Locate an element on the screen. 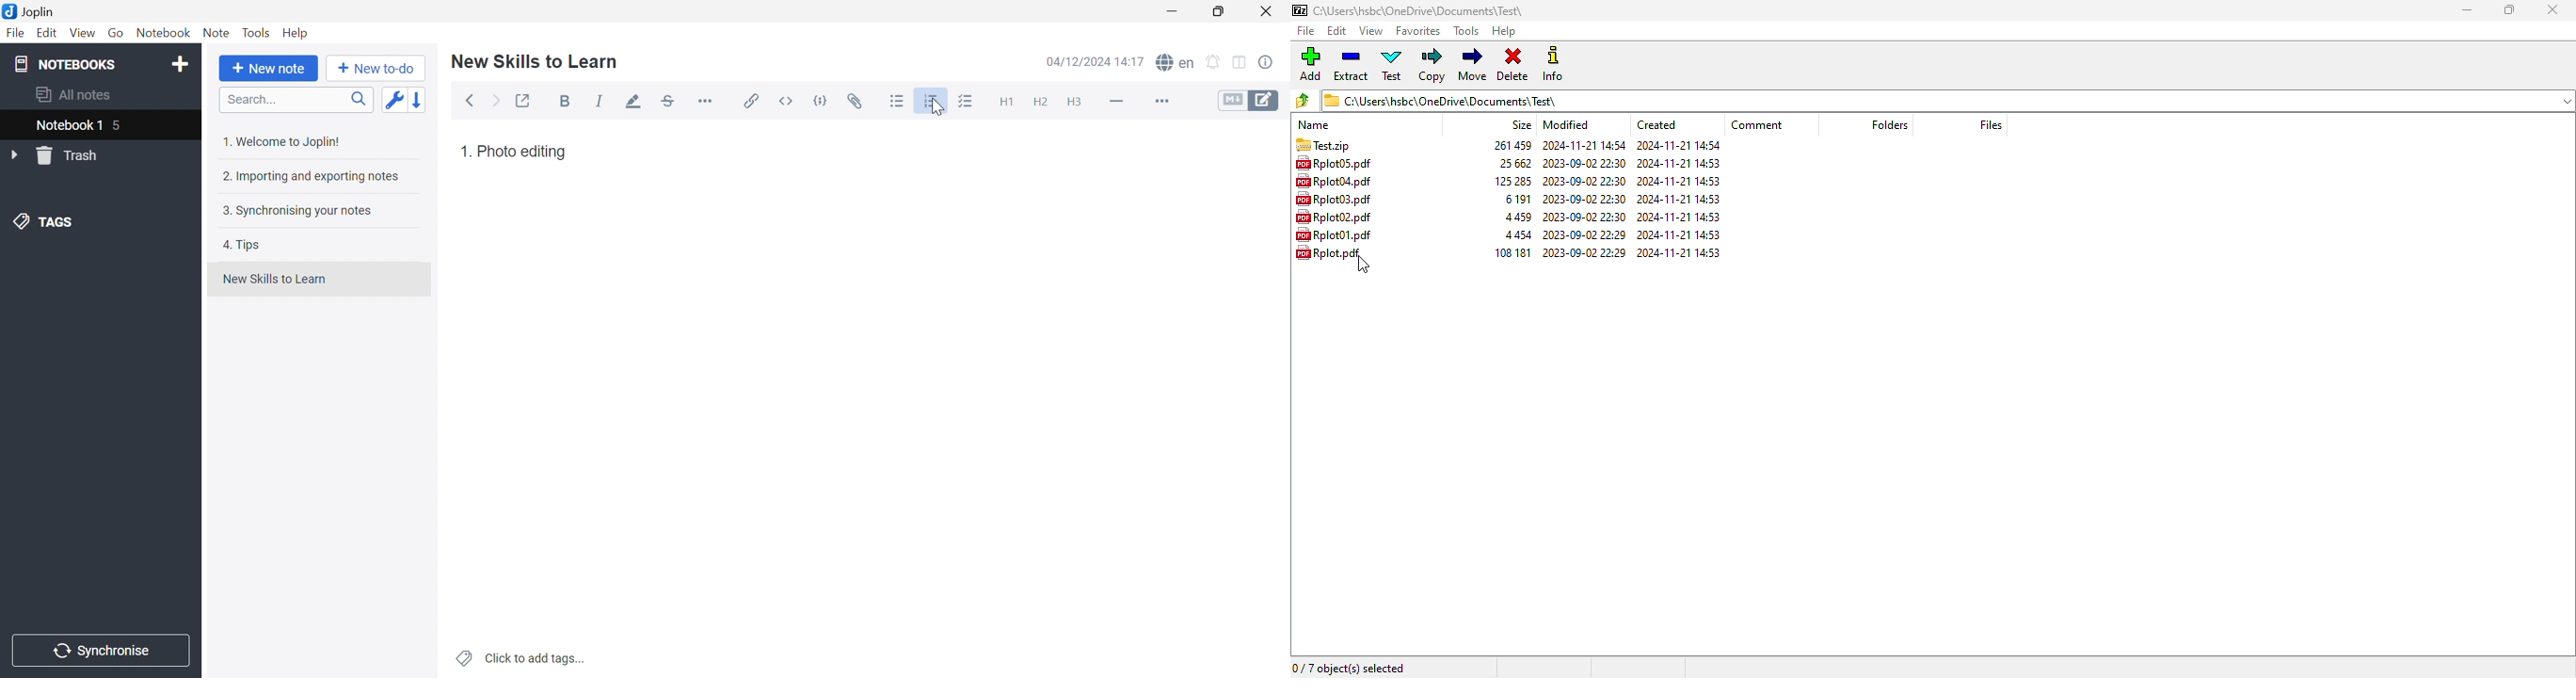  Back is located at coordinates (470, 102).